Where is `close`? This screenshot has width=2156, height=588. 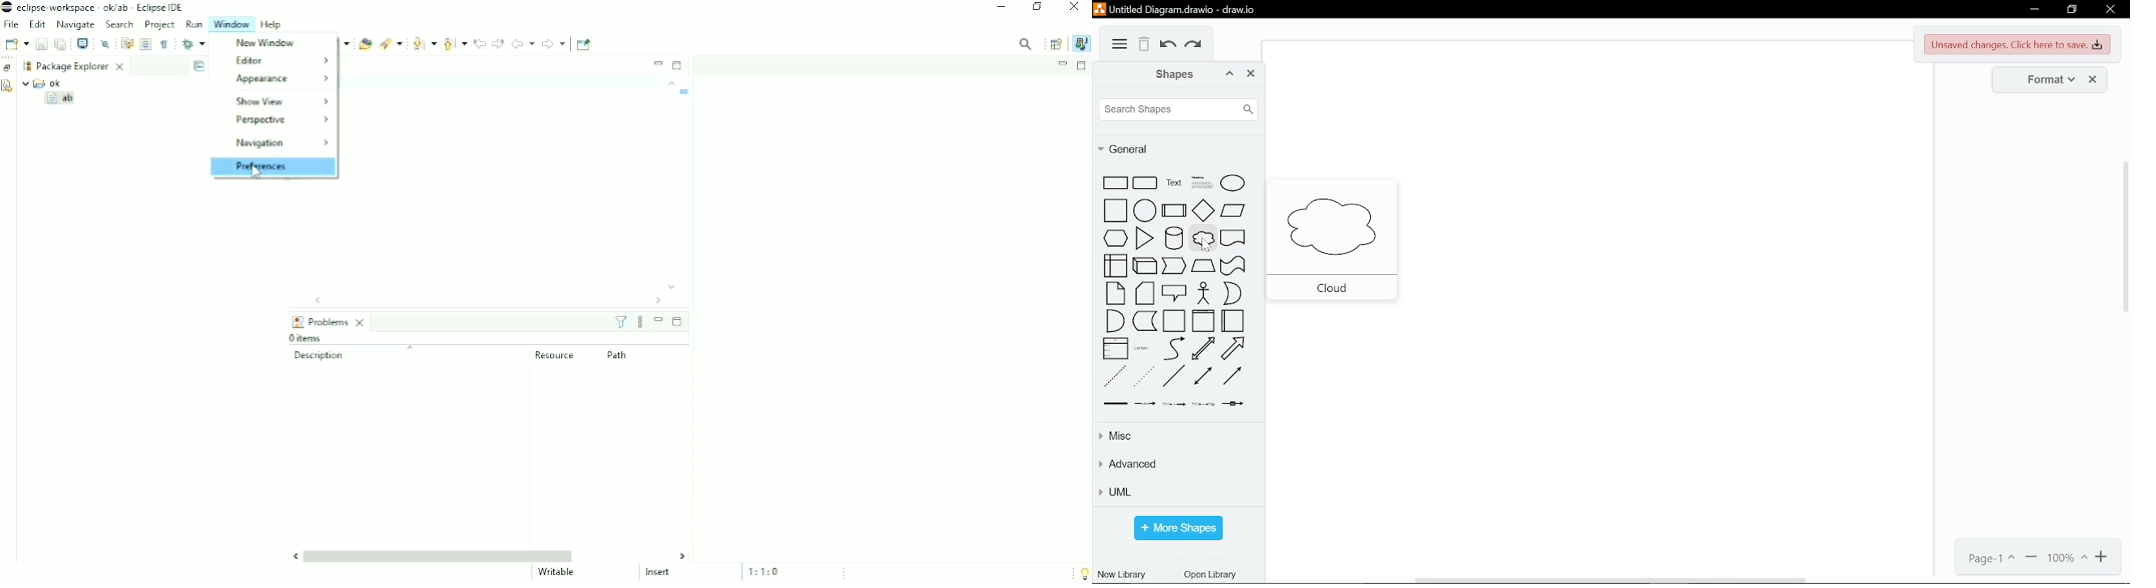
close is located at coordinates (1253, 74).